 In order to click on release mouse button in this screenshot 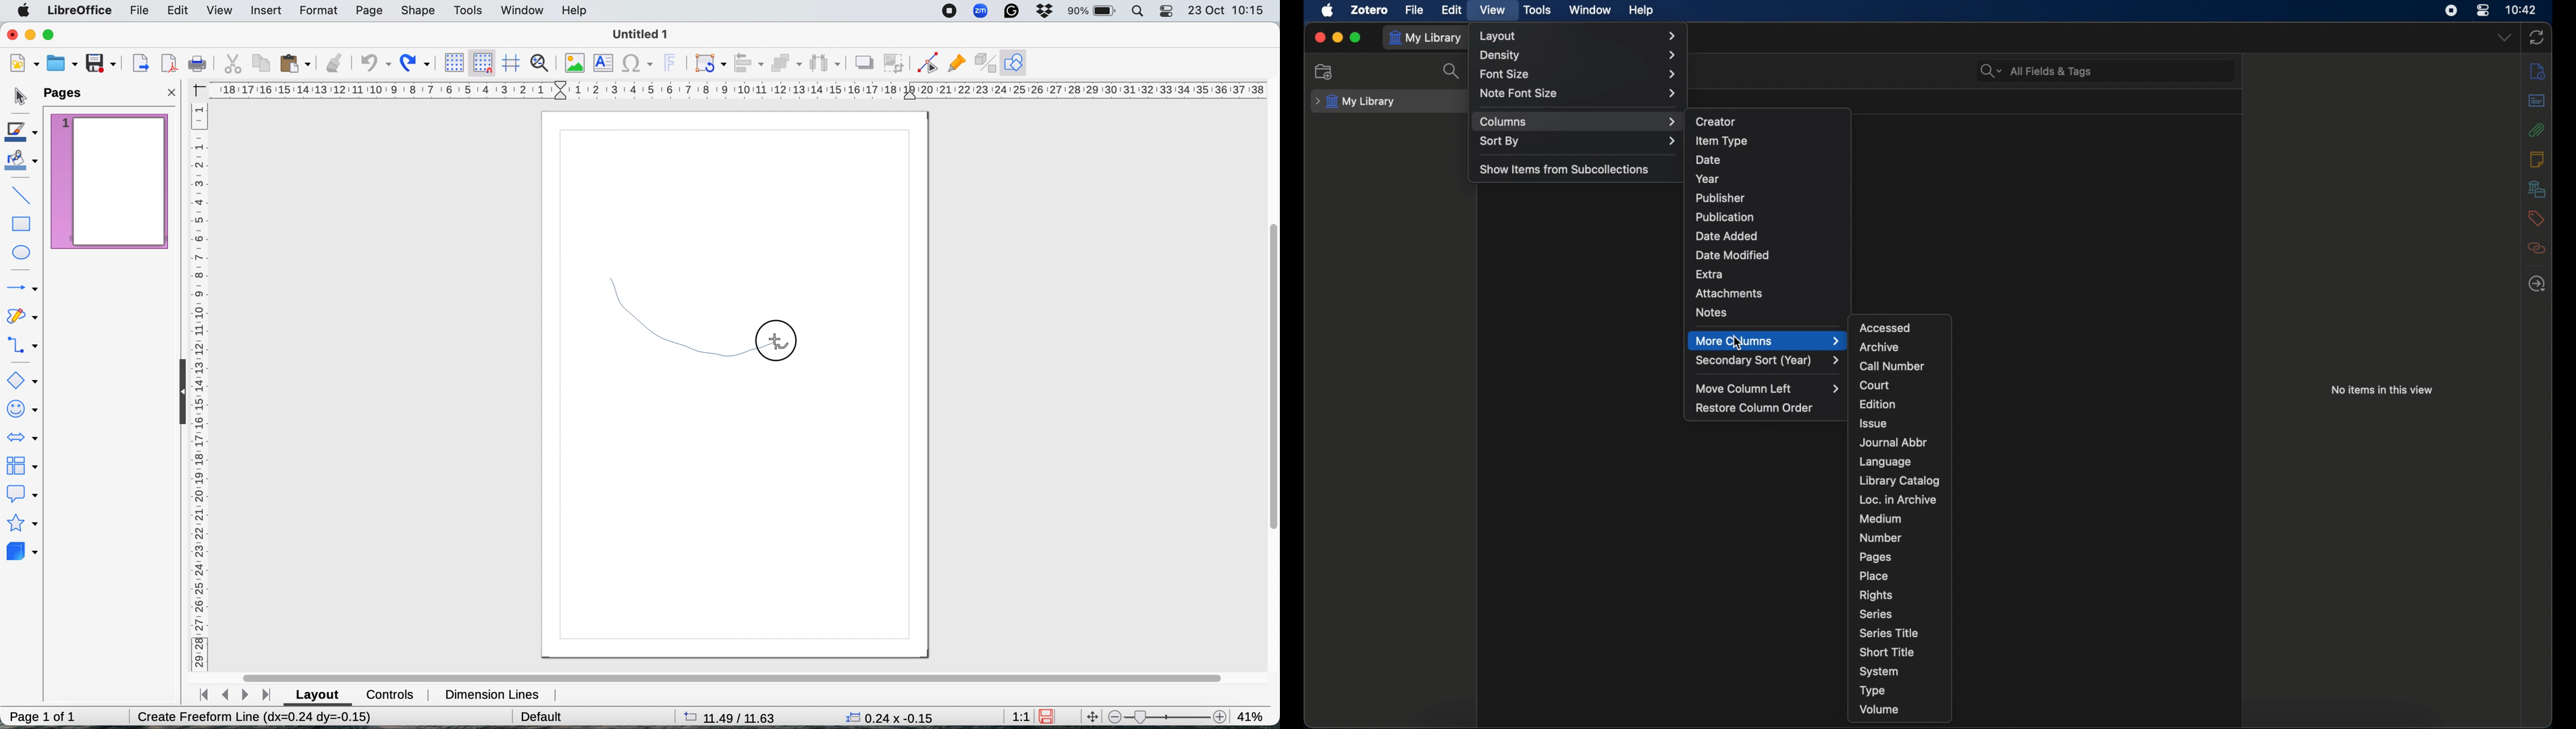, I will do `click(778, 340)`.